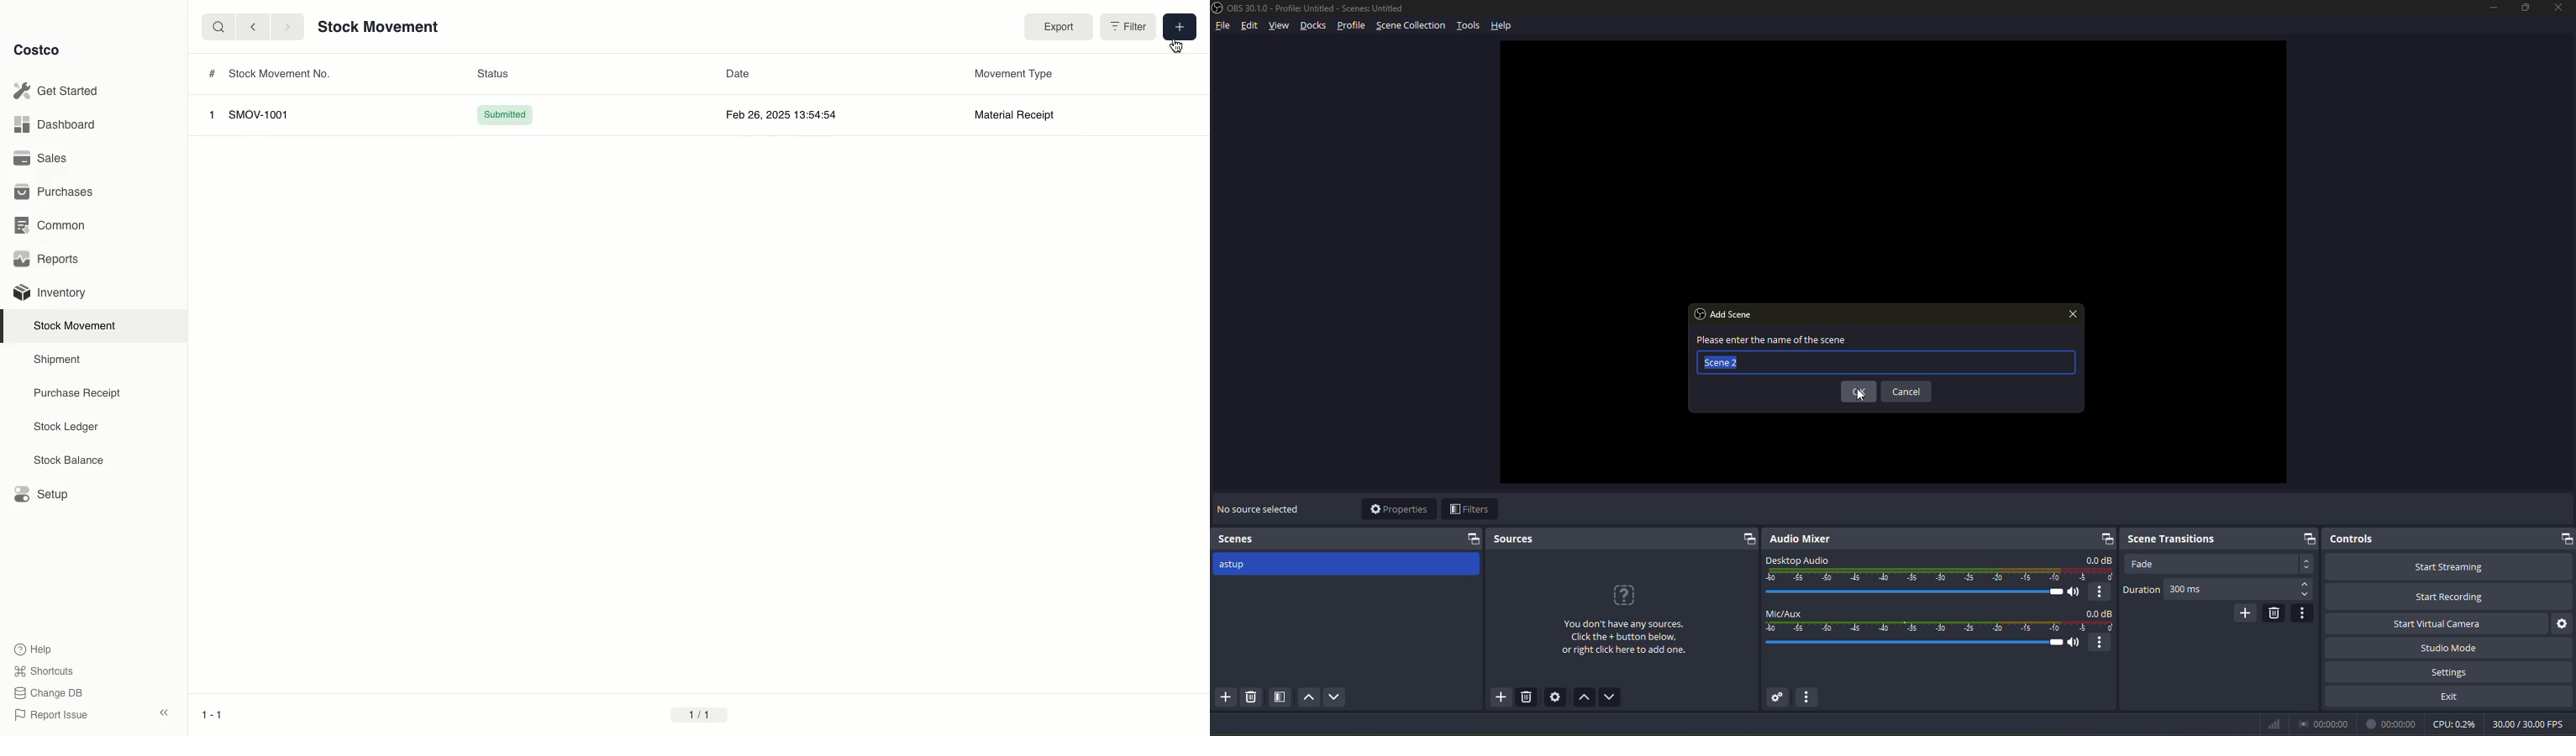  I want to click on properties, so click(1401, 509).